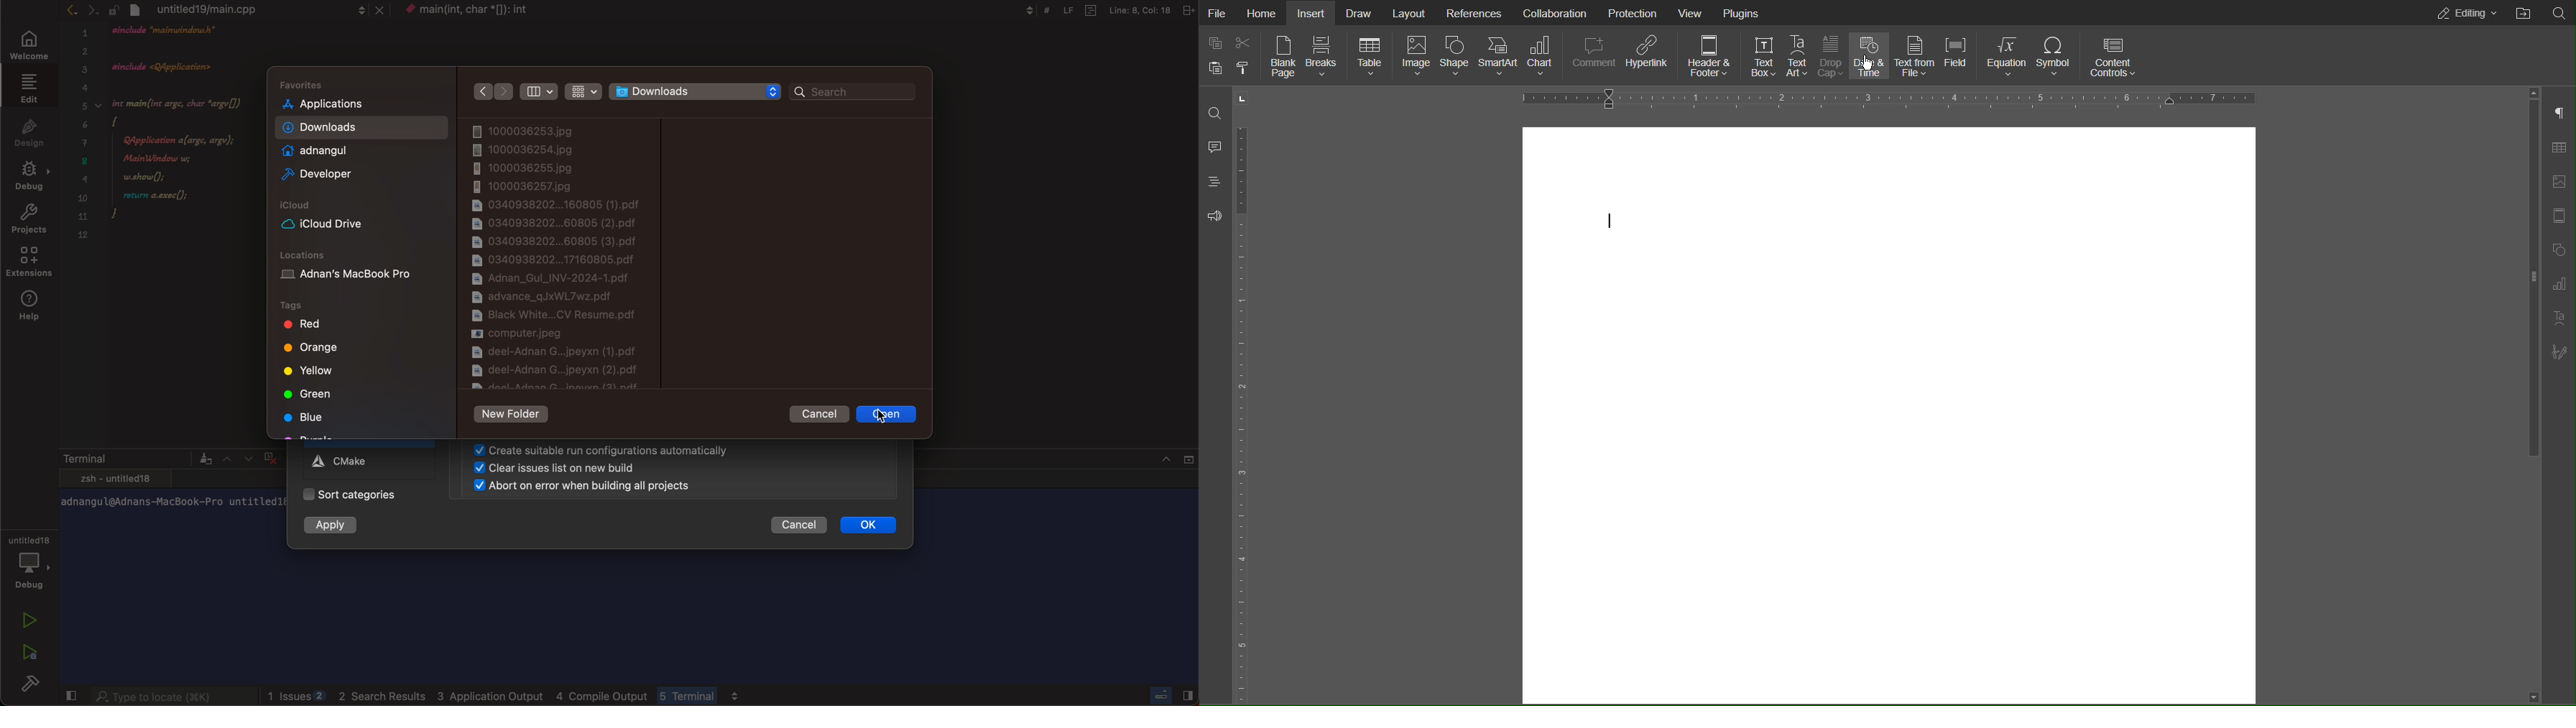  I want to click on tags, so click(357, 367).